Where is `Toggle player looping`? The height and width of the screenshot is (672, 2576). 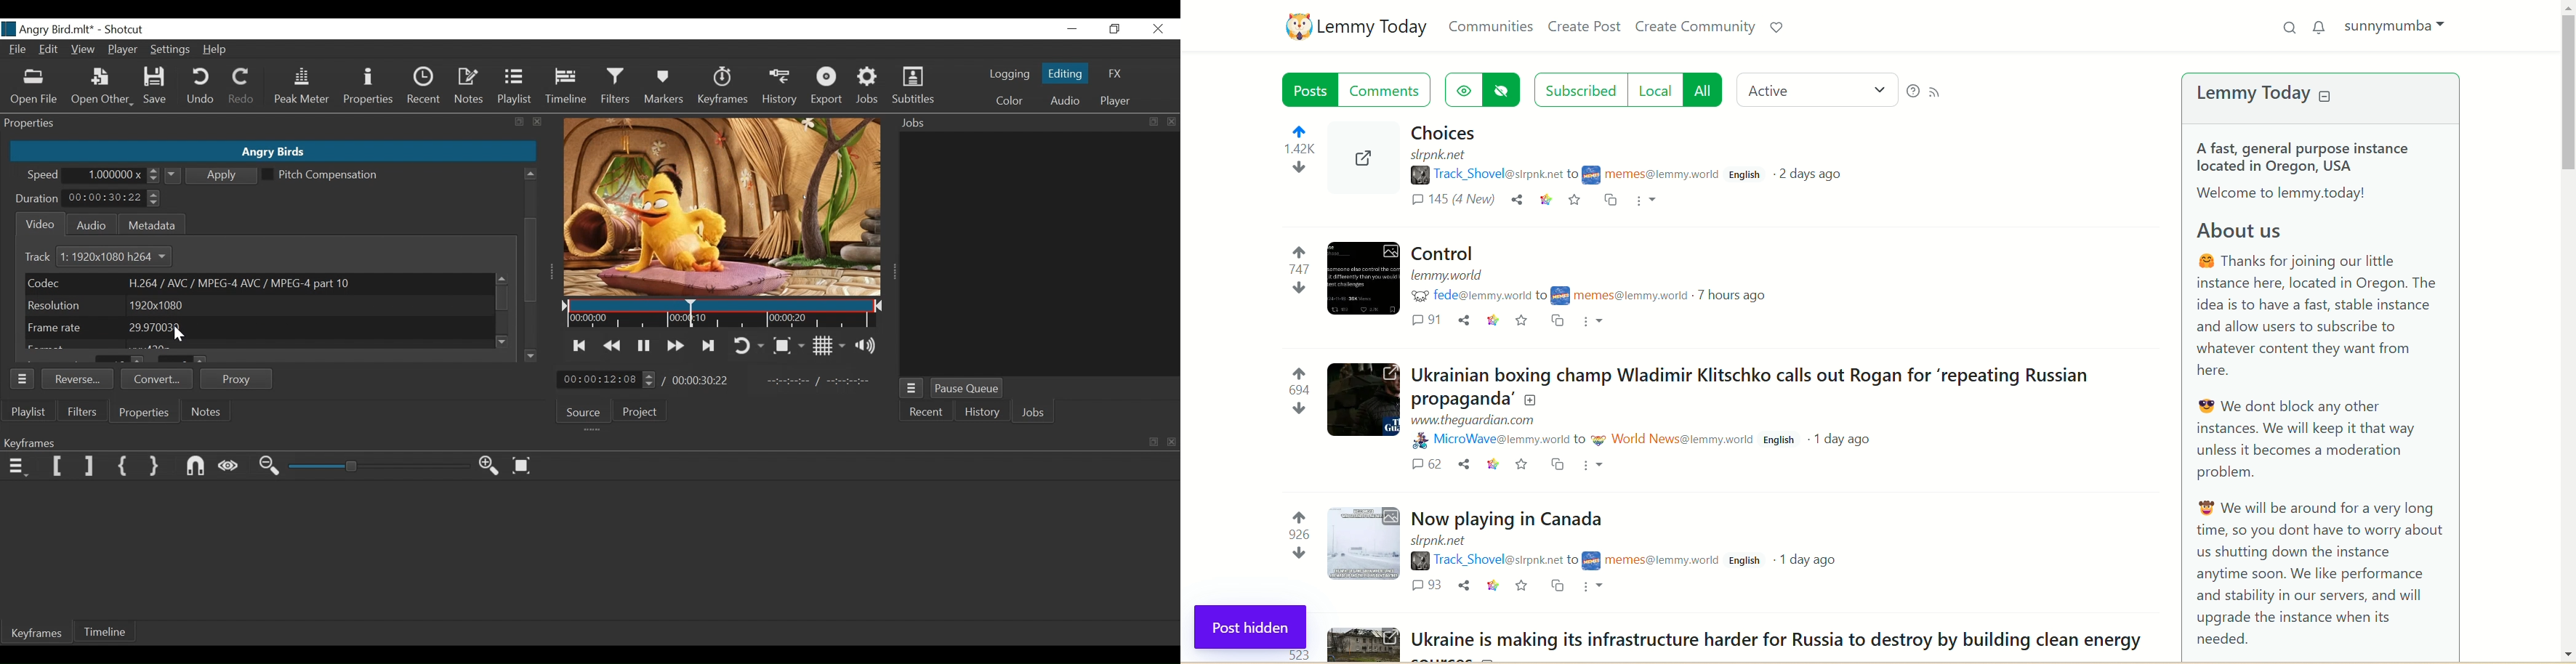
Toggle player looping is located at coordinates (751, 345).